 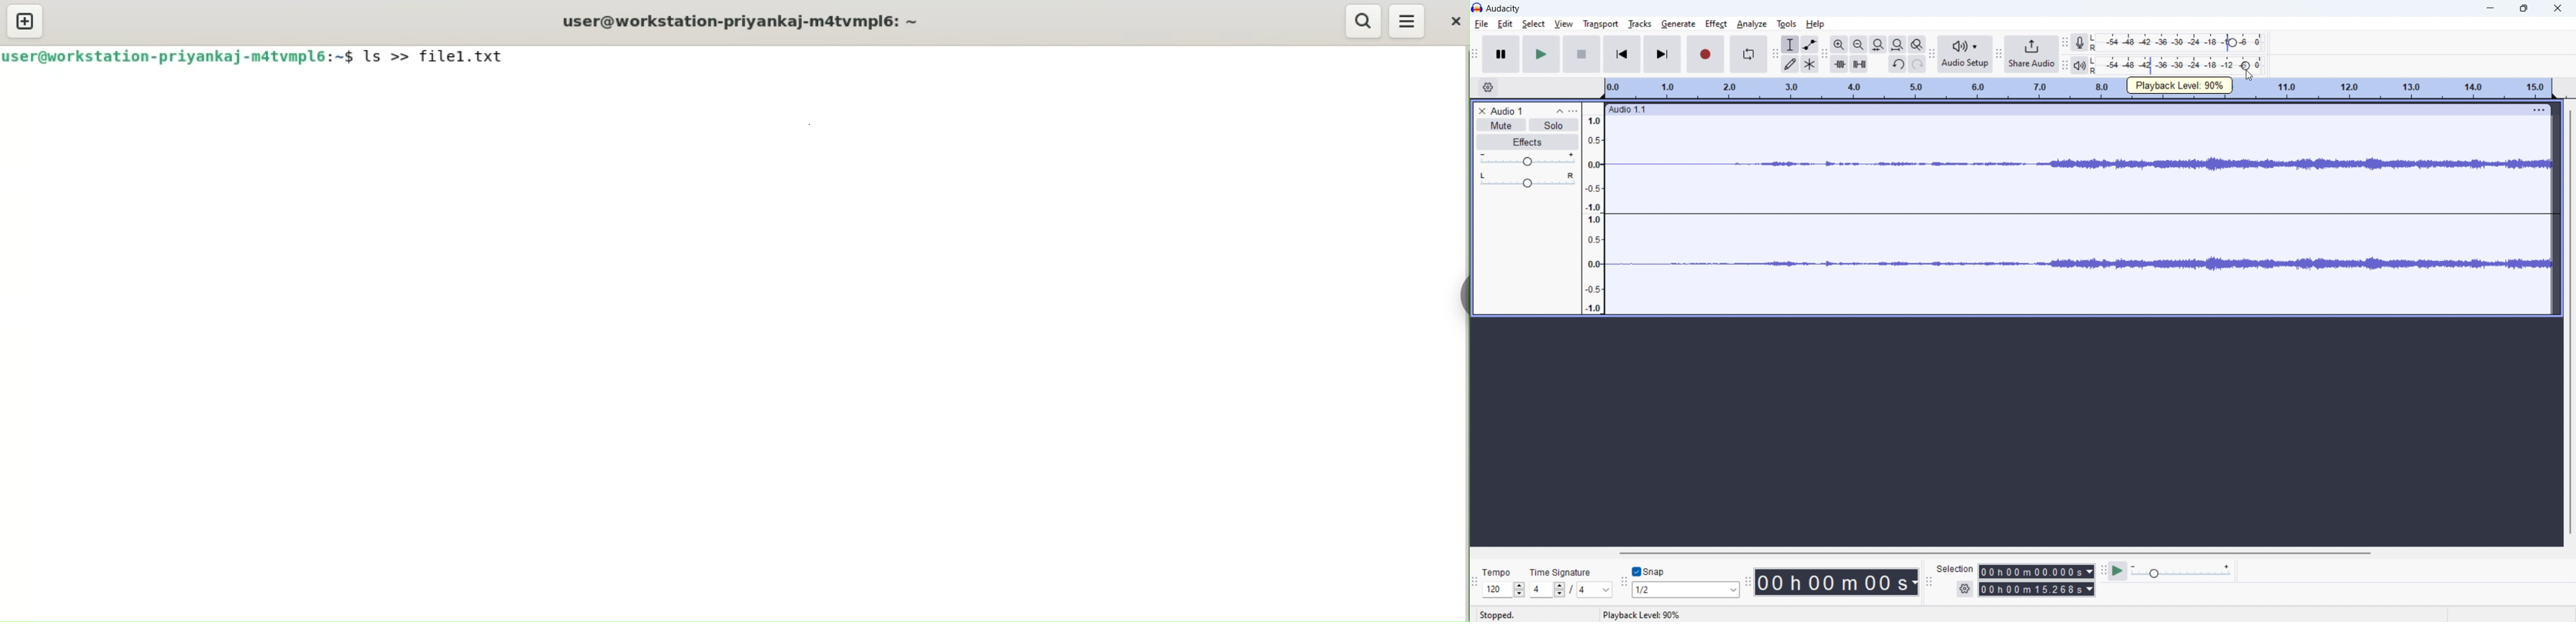 I want to click on selection toolbar, so click(x=1929, y=583).